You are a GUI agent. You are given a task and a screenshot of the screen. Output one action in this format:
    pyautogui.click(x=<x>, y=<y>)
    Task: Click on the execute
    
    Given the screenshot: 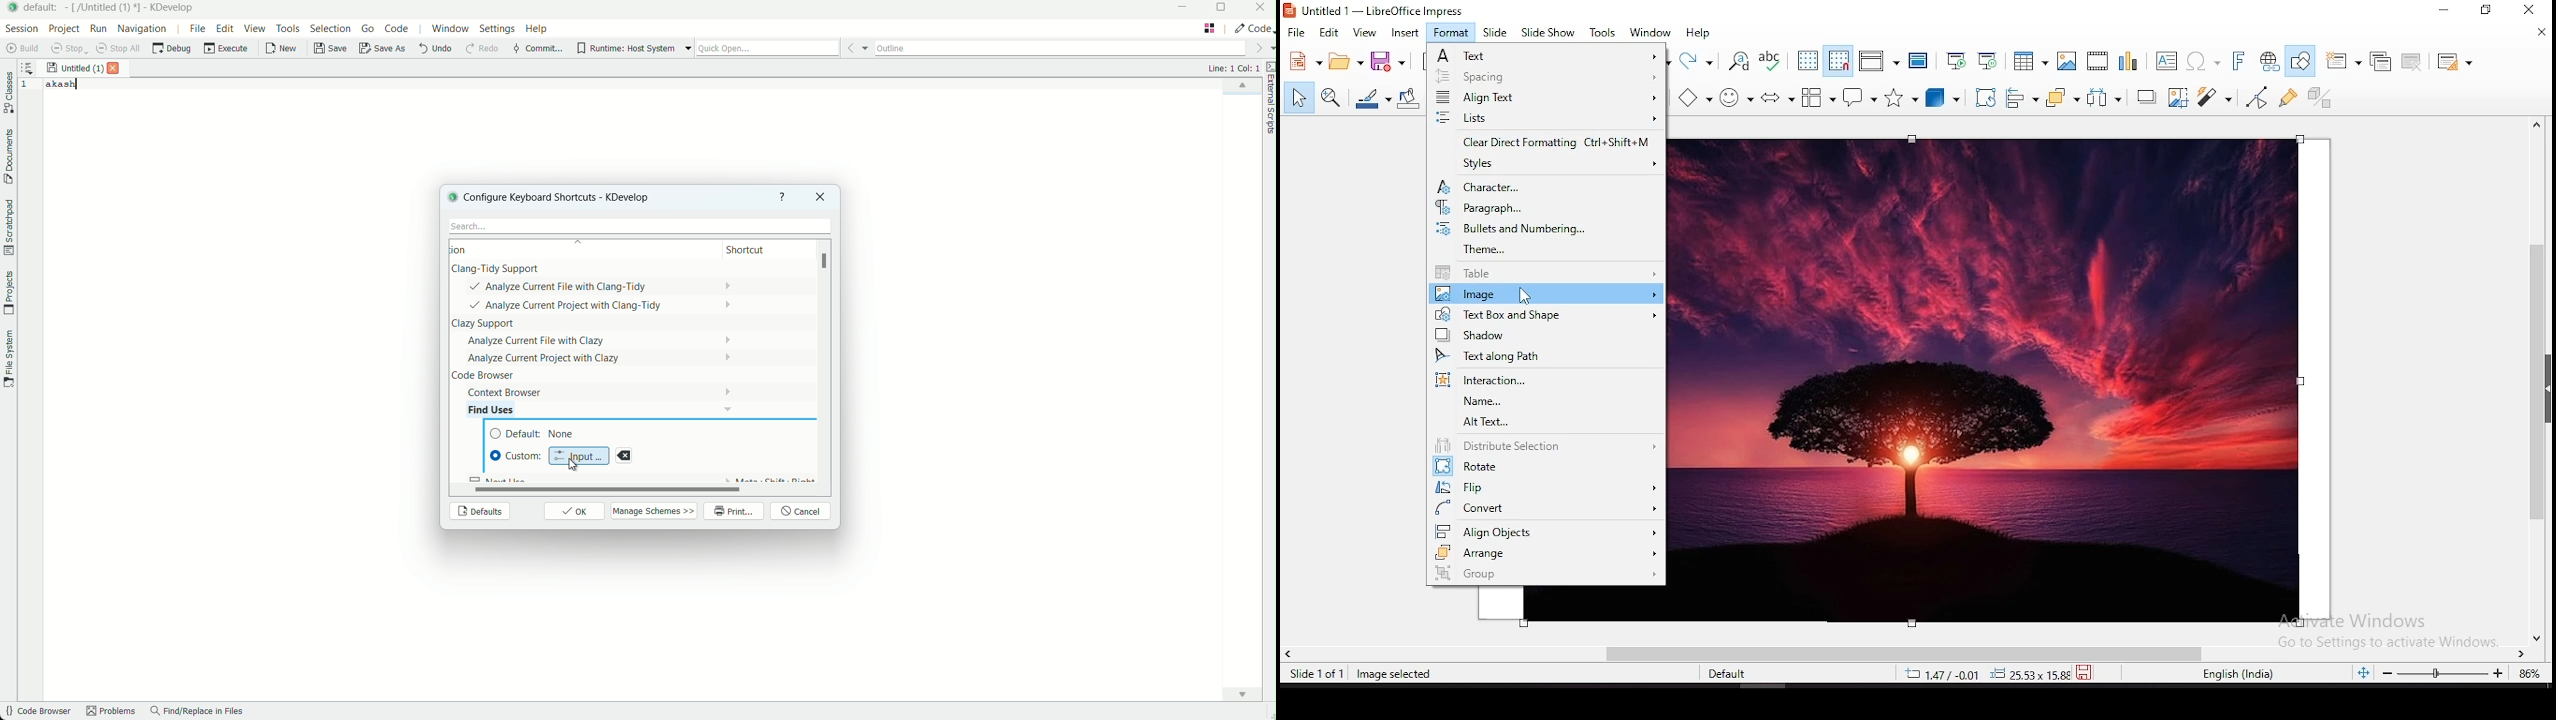 What is the action you would take?
    pyautogui.click(x=227, y=49)
    